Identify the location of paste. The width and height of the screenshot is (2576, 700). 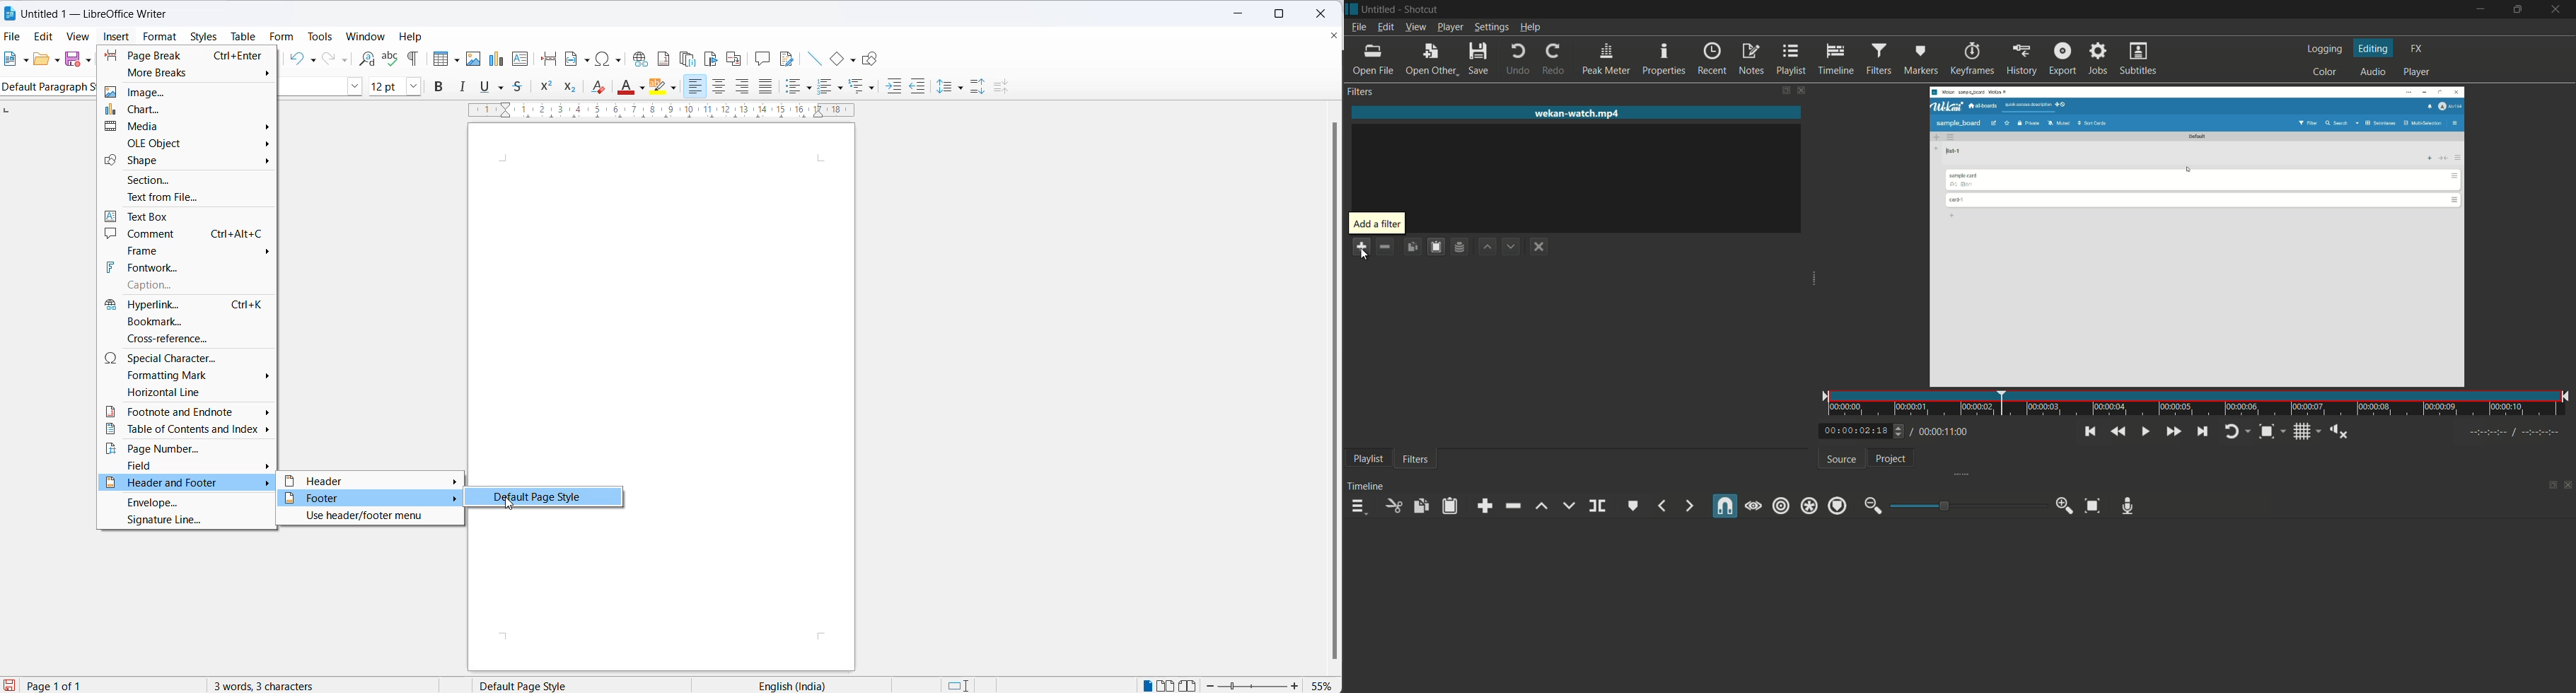
(1448, 507).